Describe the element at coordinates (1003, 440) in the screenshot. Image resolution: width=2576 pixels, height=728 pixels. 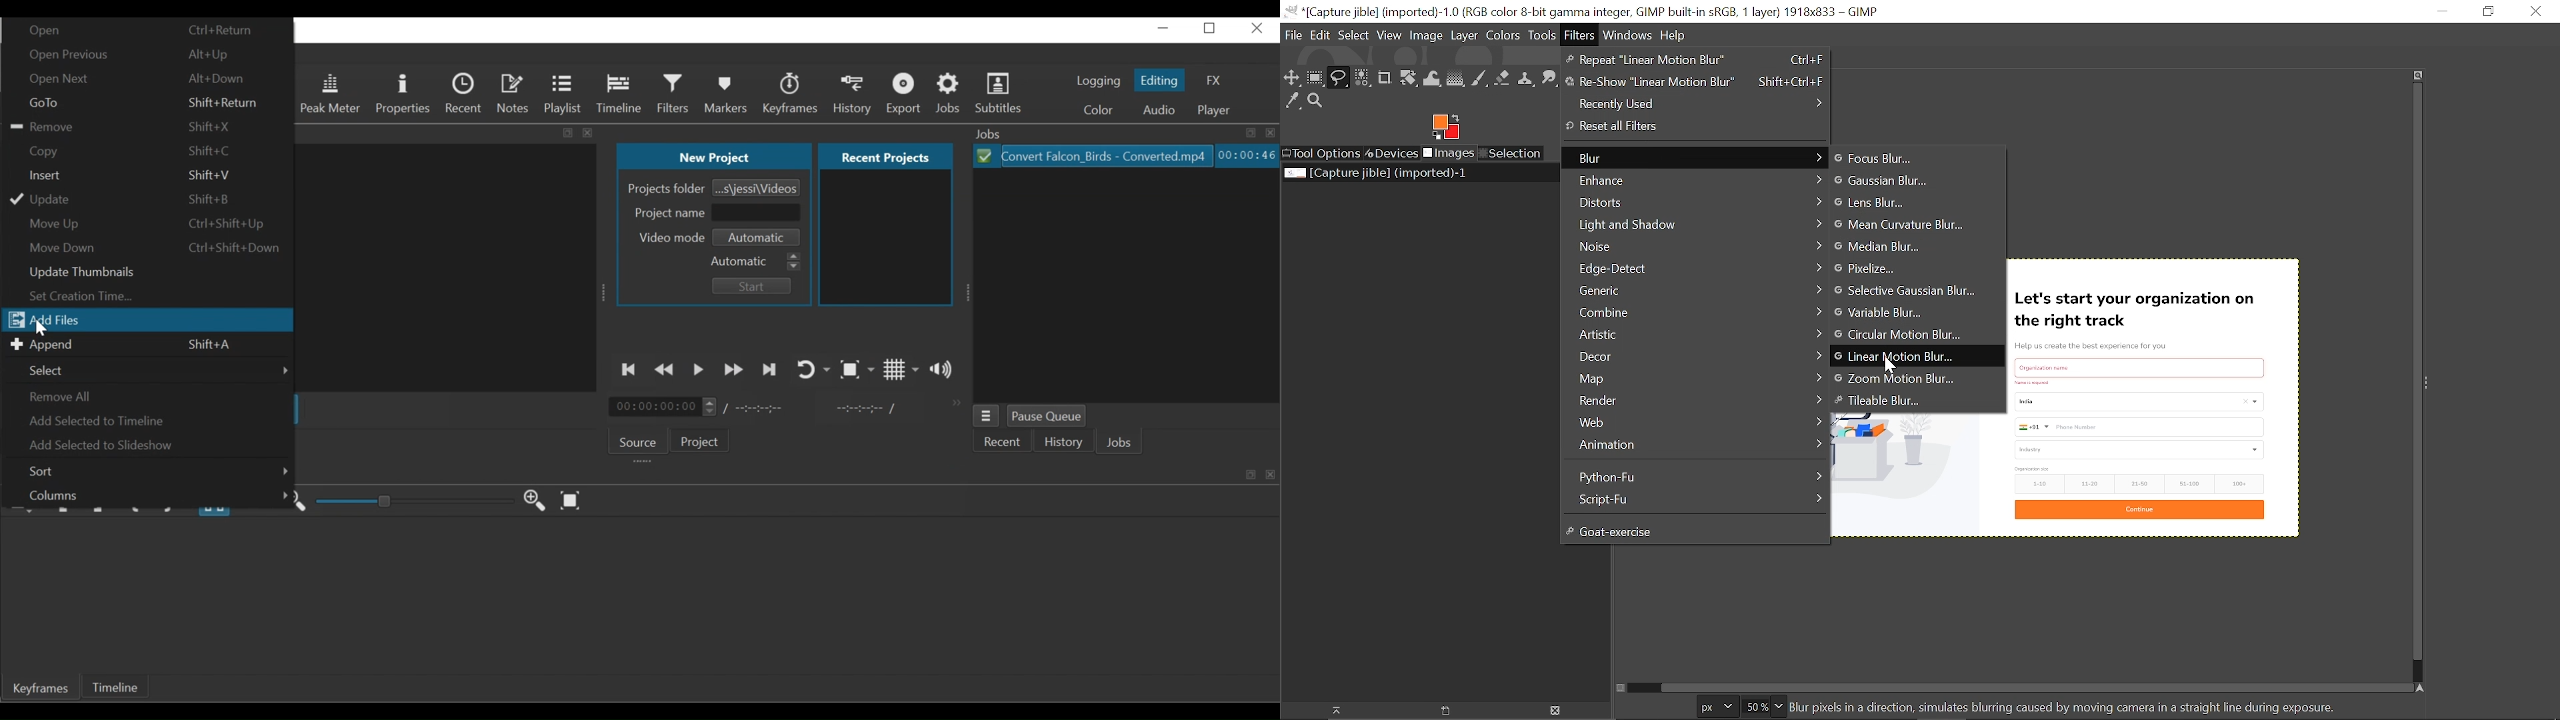
I see `Recent` at that location.